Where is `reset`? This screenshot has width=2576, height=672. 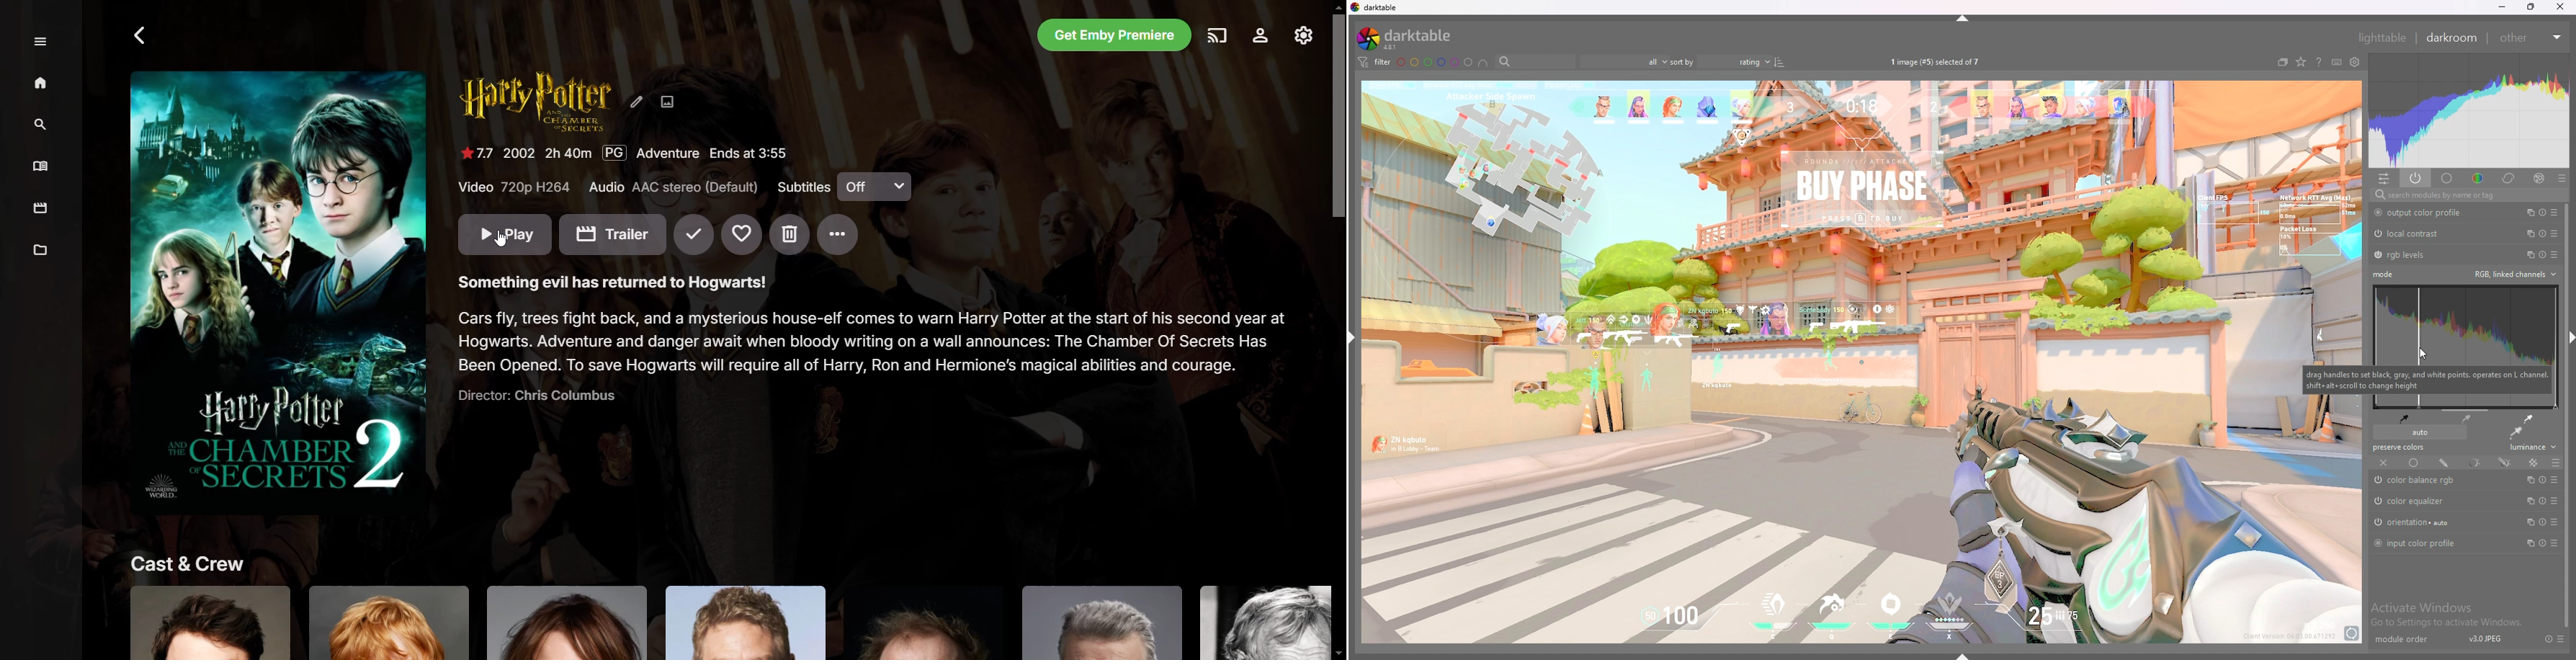
reset is located at coordinates (2542, 212).